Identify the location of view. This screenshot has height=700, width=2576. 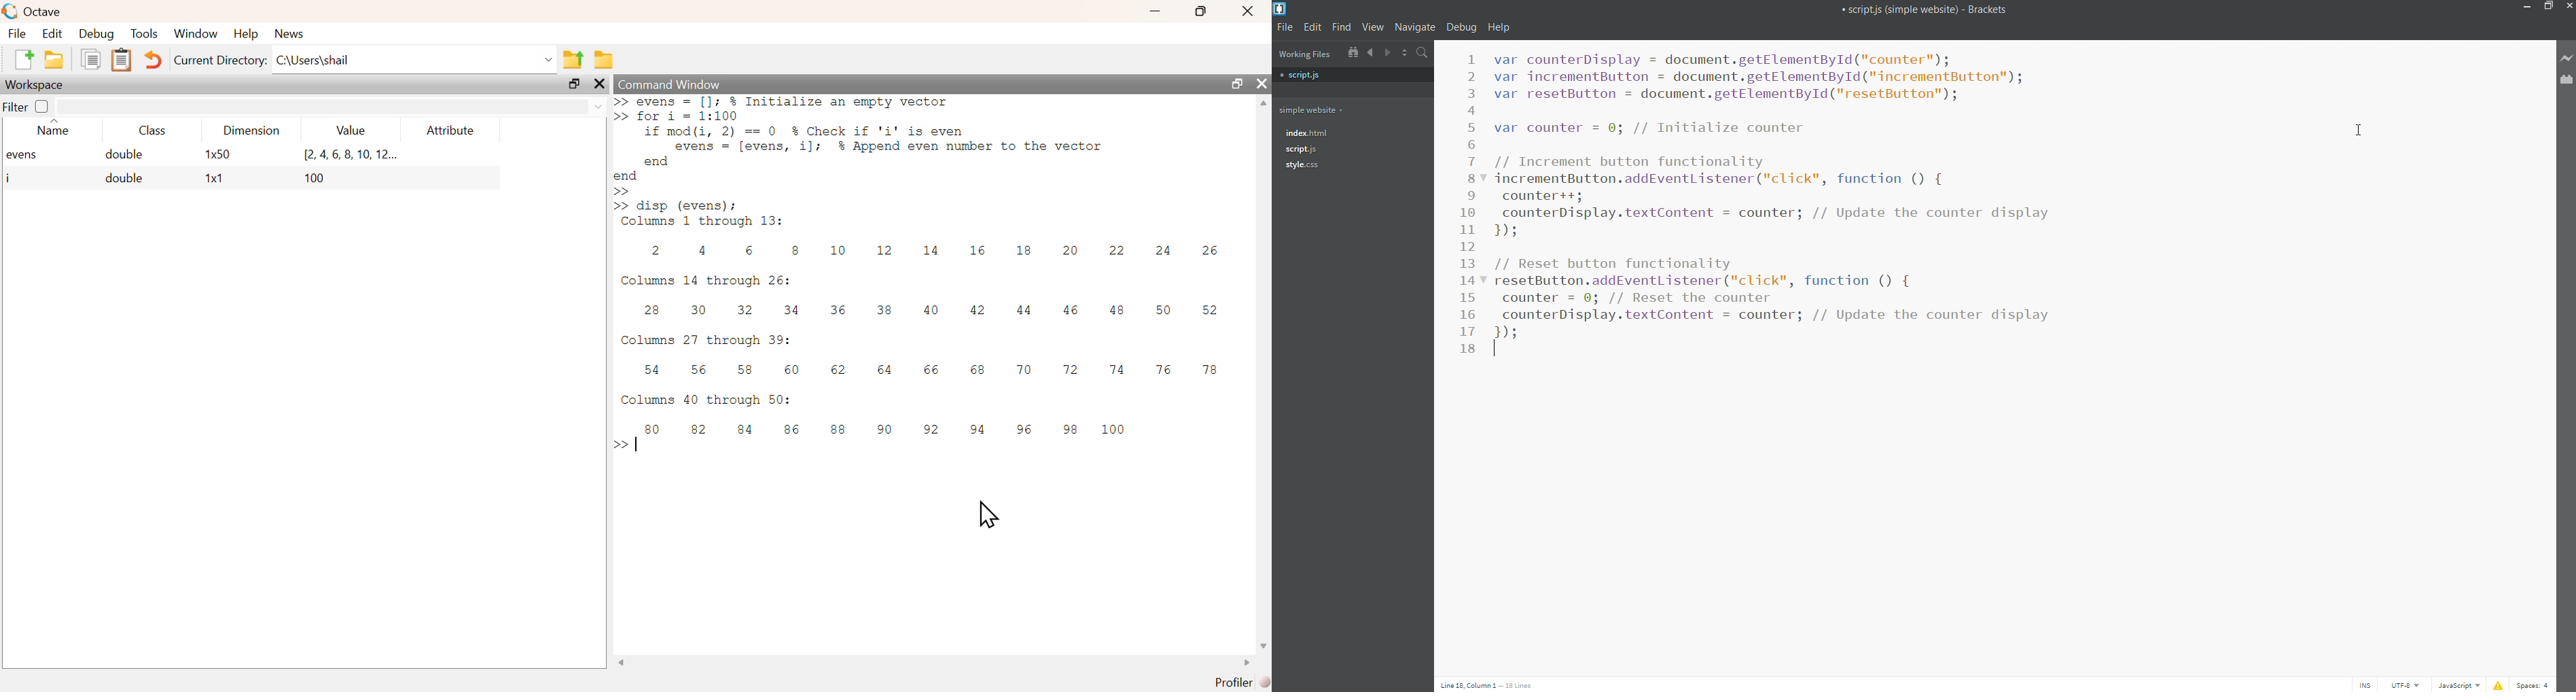
(1373, 28).